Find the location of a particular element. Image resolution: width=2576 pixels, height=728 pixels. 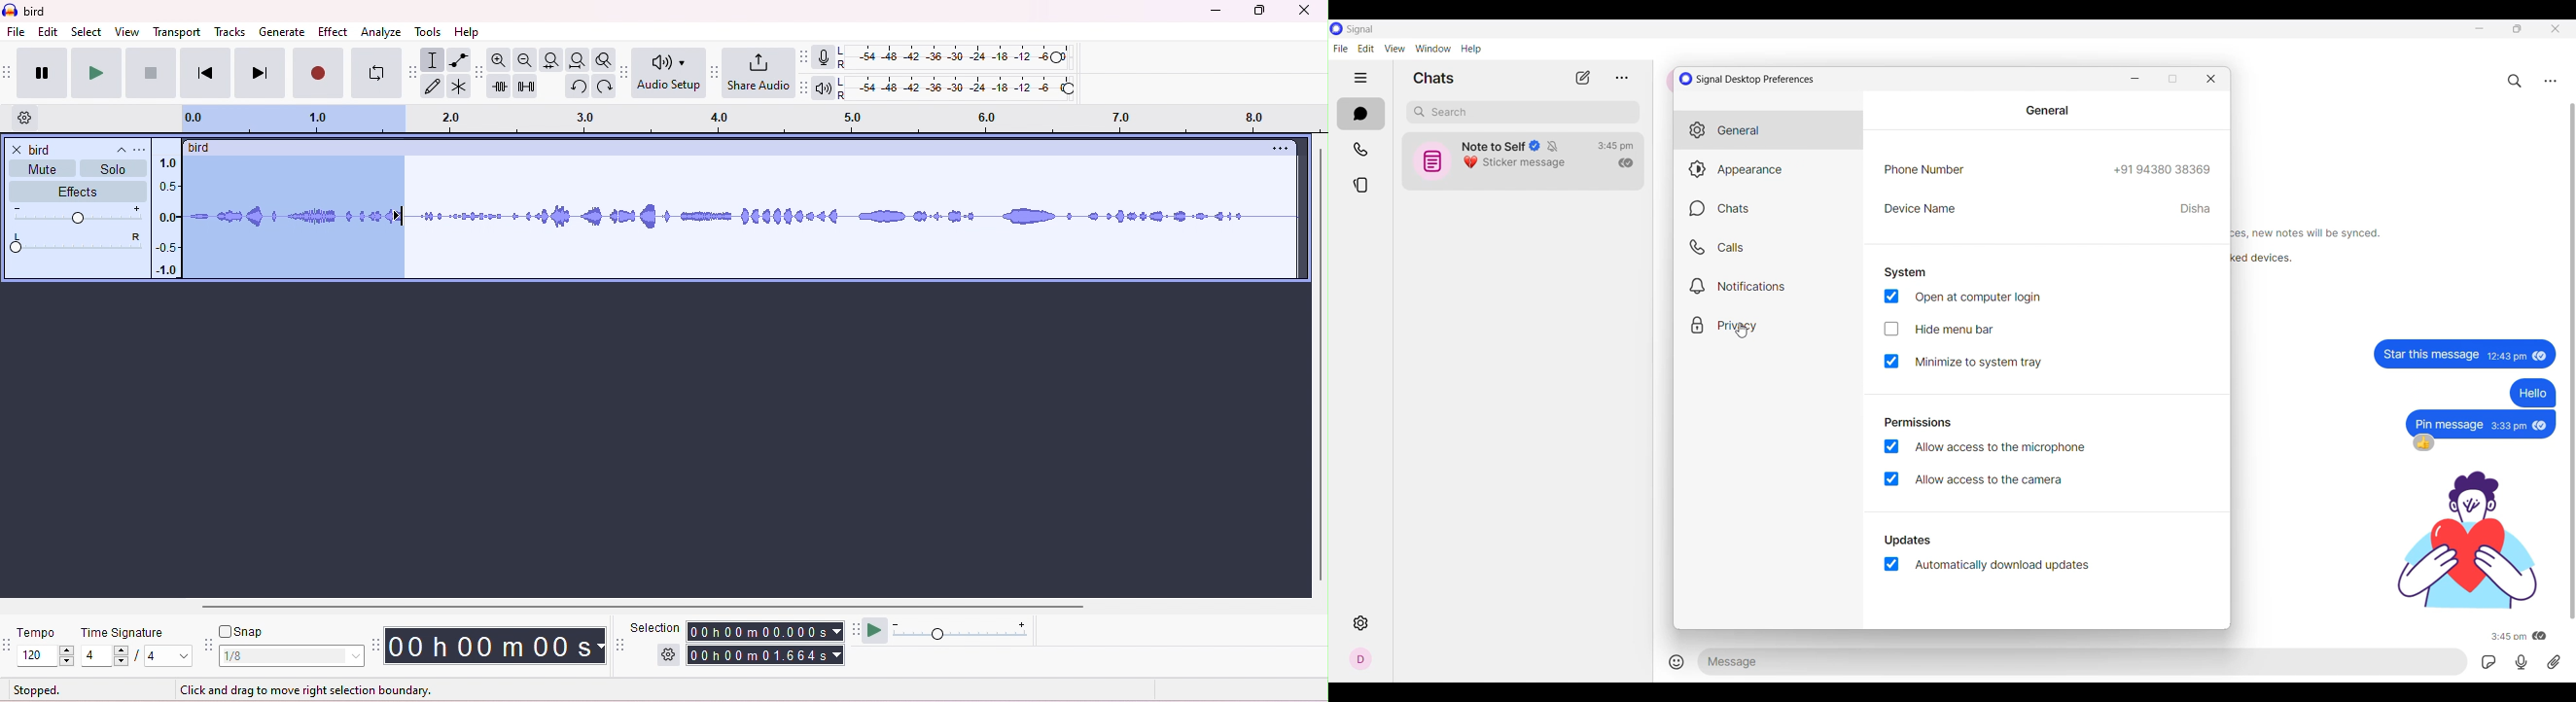

Chats, current section highlighted is located at coordinates (1362, 114).